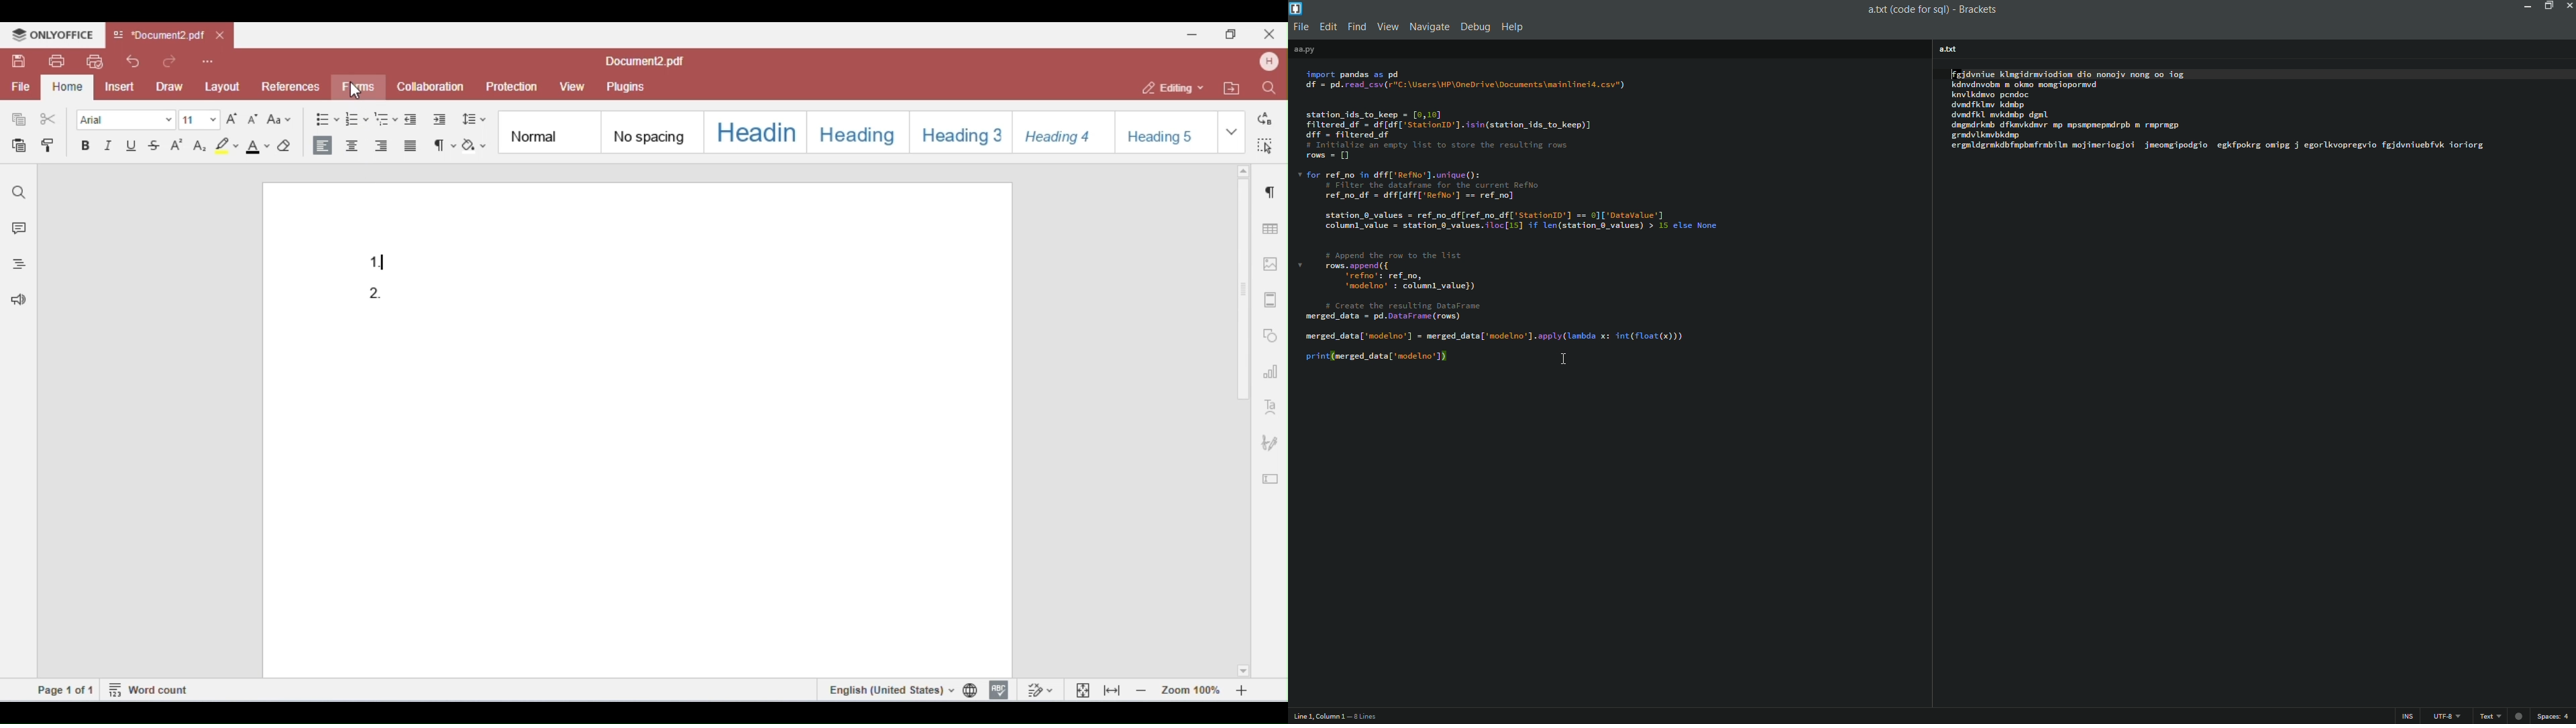 The height and width of the screenshot is (728, 2576). Describe the element at coordinates (2528, 6) in the screenshot. I see `minimize` at that location.